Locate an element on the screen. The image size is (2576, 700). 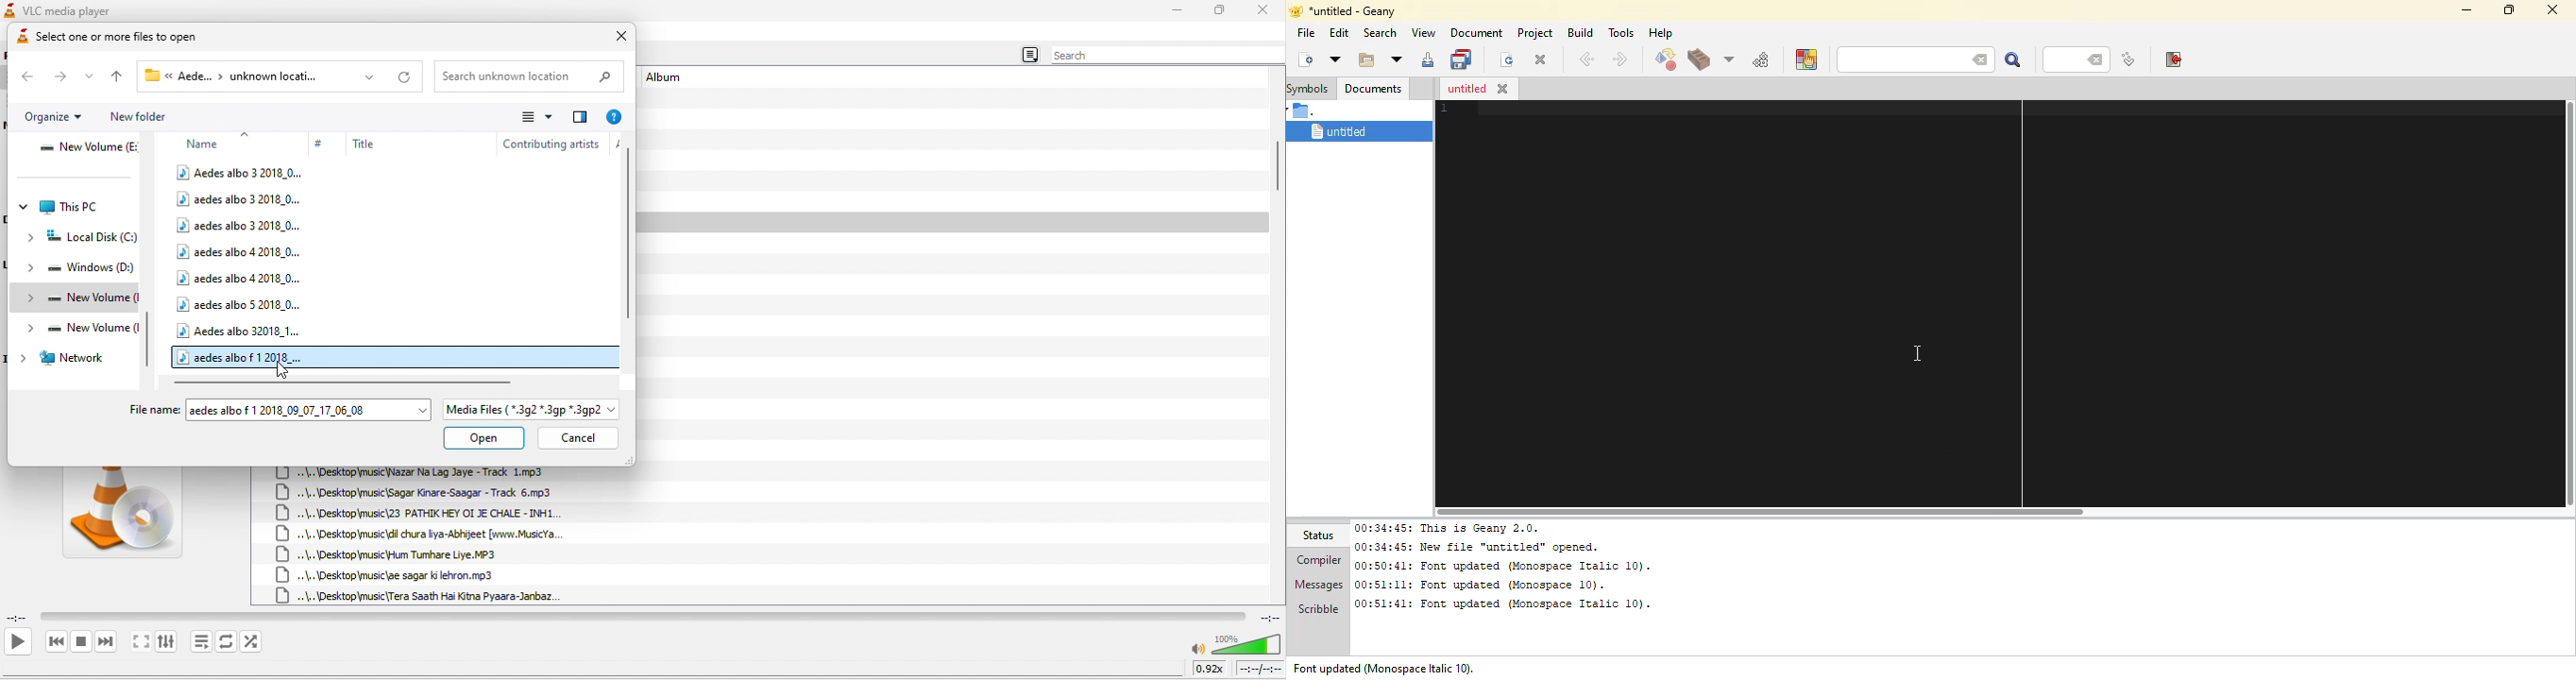
. is located at coordinates (1305, 110).